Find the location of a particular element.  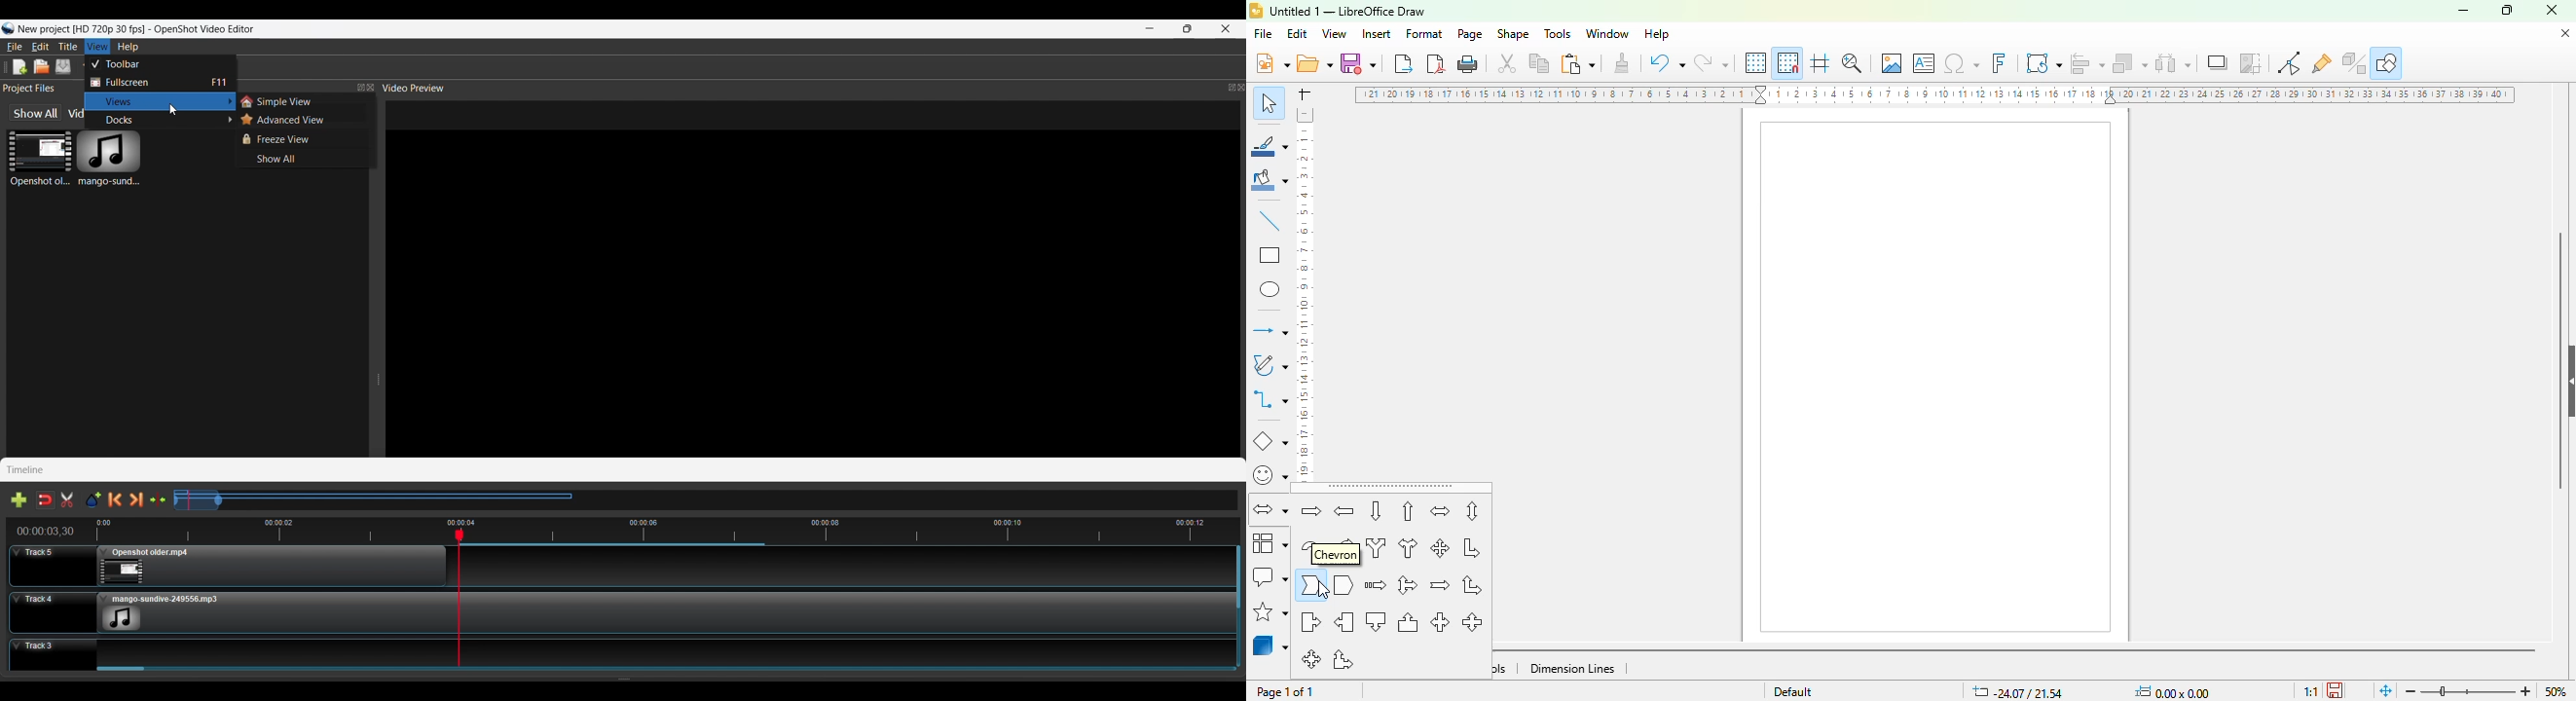

down arrow is located at coordinates (1377, 511).